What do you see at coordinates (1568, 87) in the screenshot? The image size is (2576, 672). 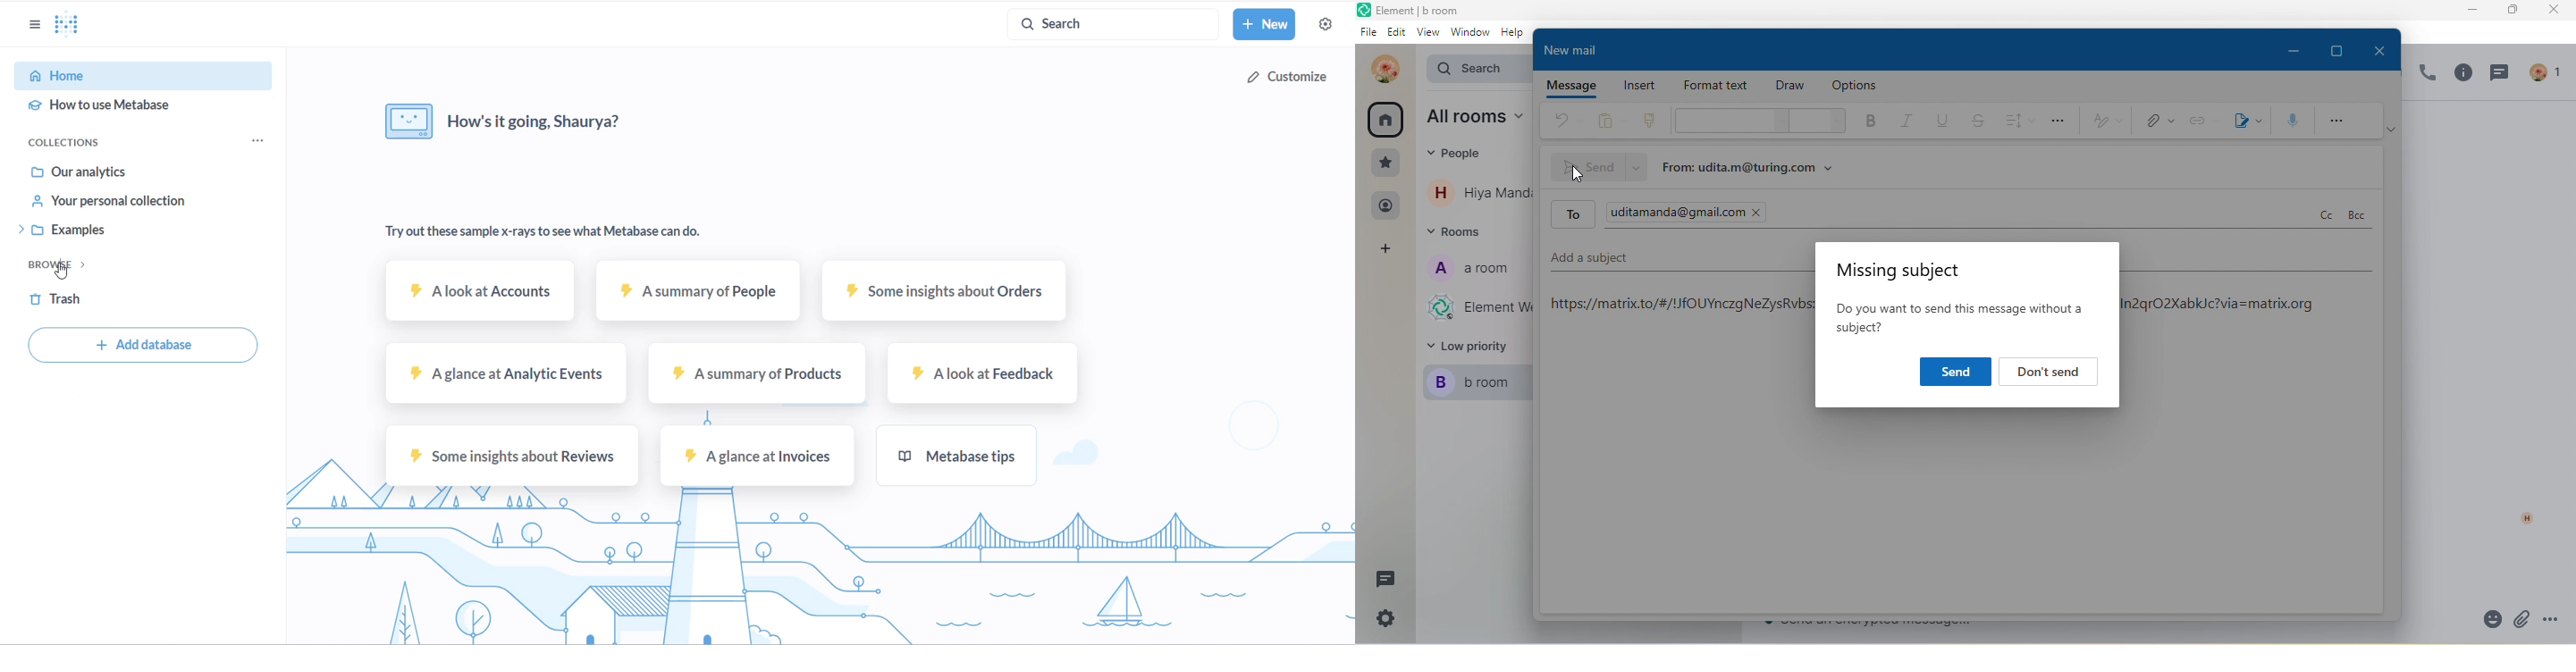 I see `message` at bounding box center [1568, 87].